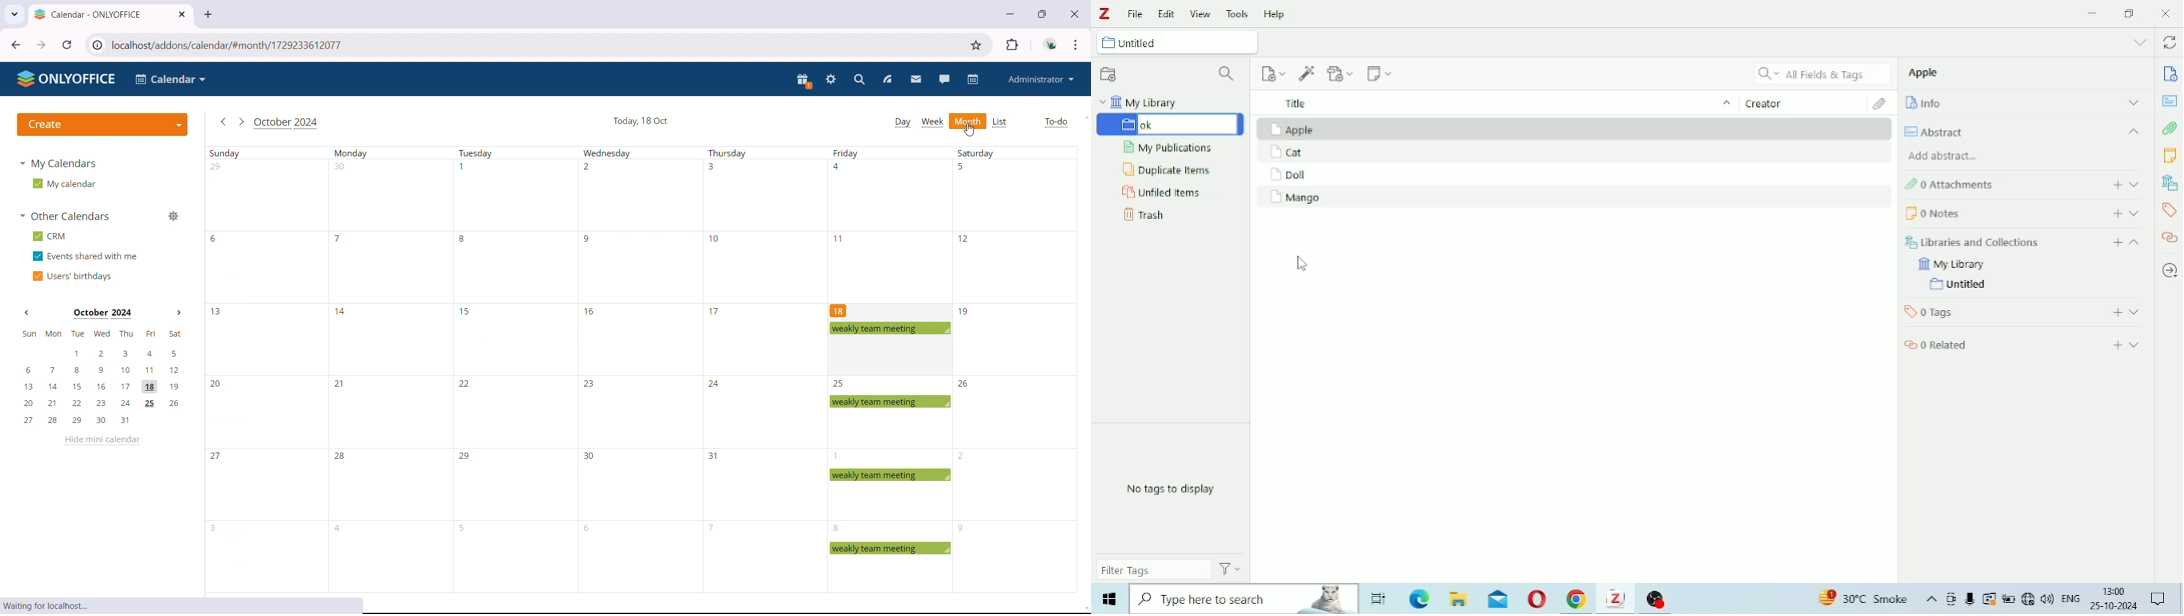 The image size is (2184, 616). What do you see at coordinates (1377, 599) in the screenshot?
I see `` at bounding box center [1377, 599].